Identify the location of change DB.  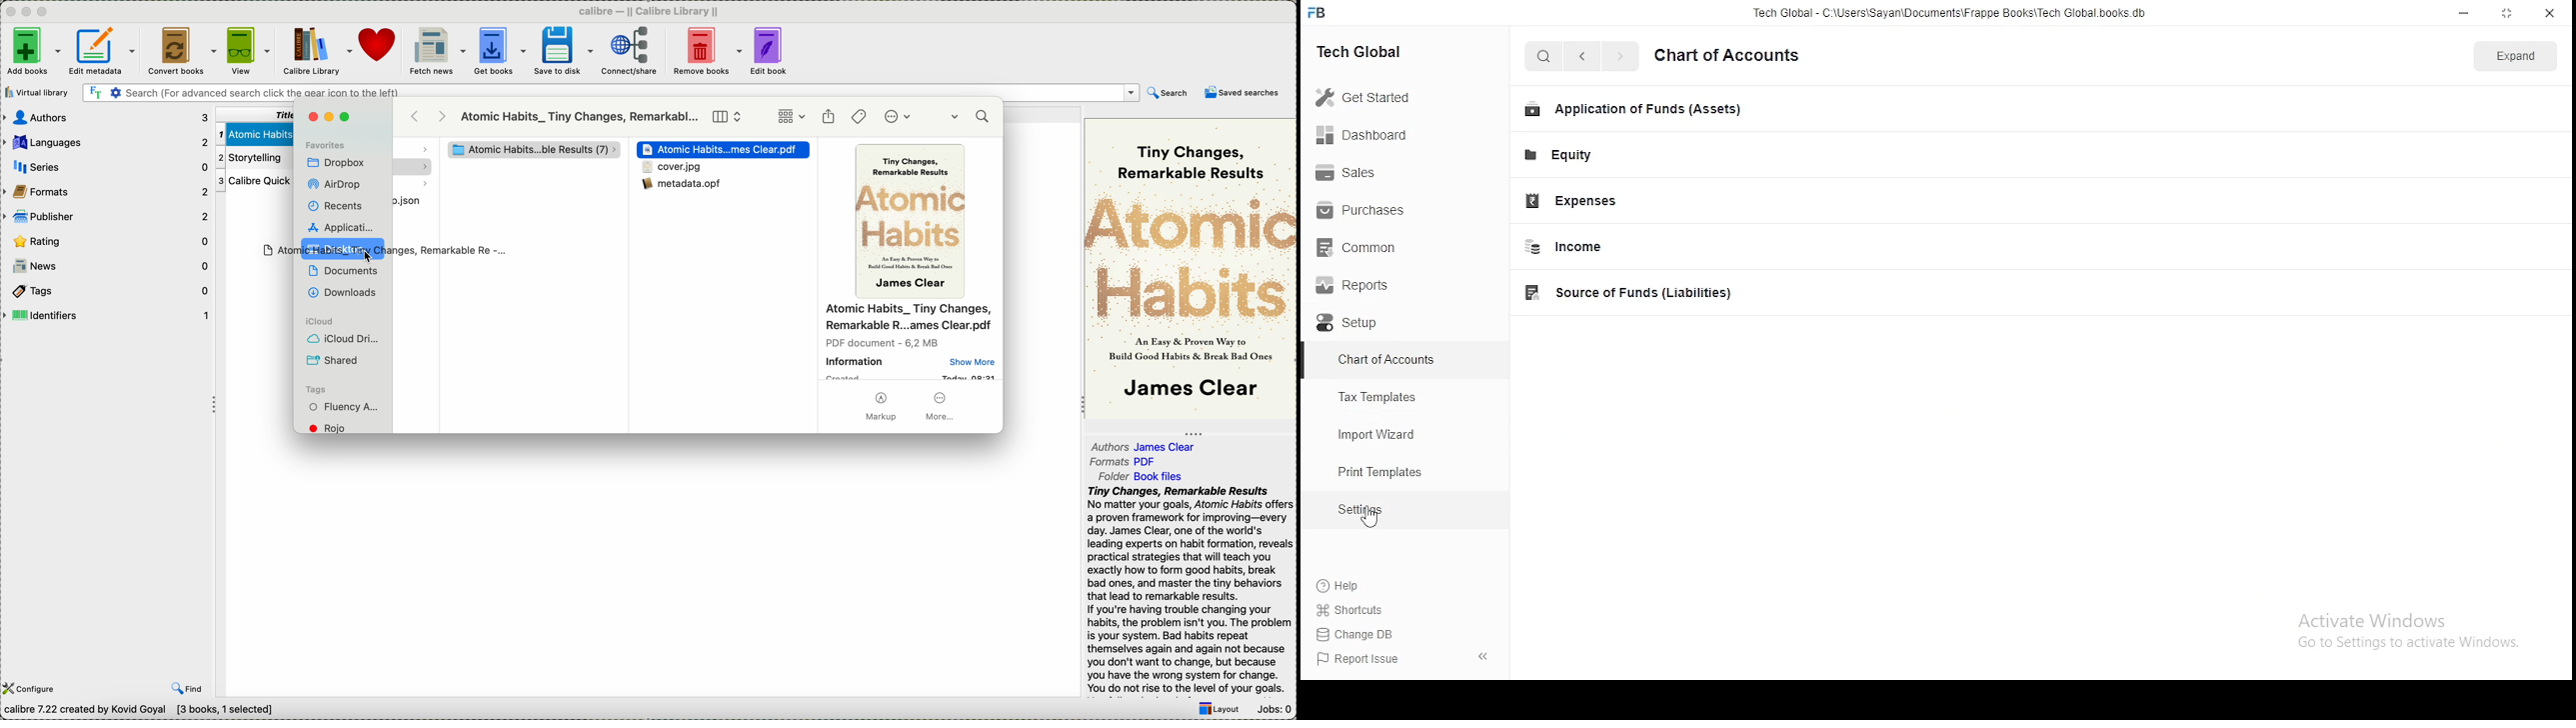
(1350, 637).